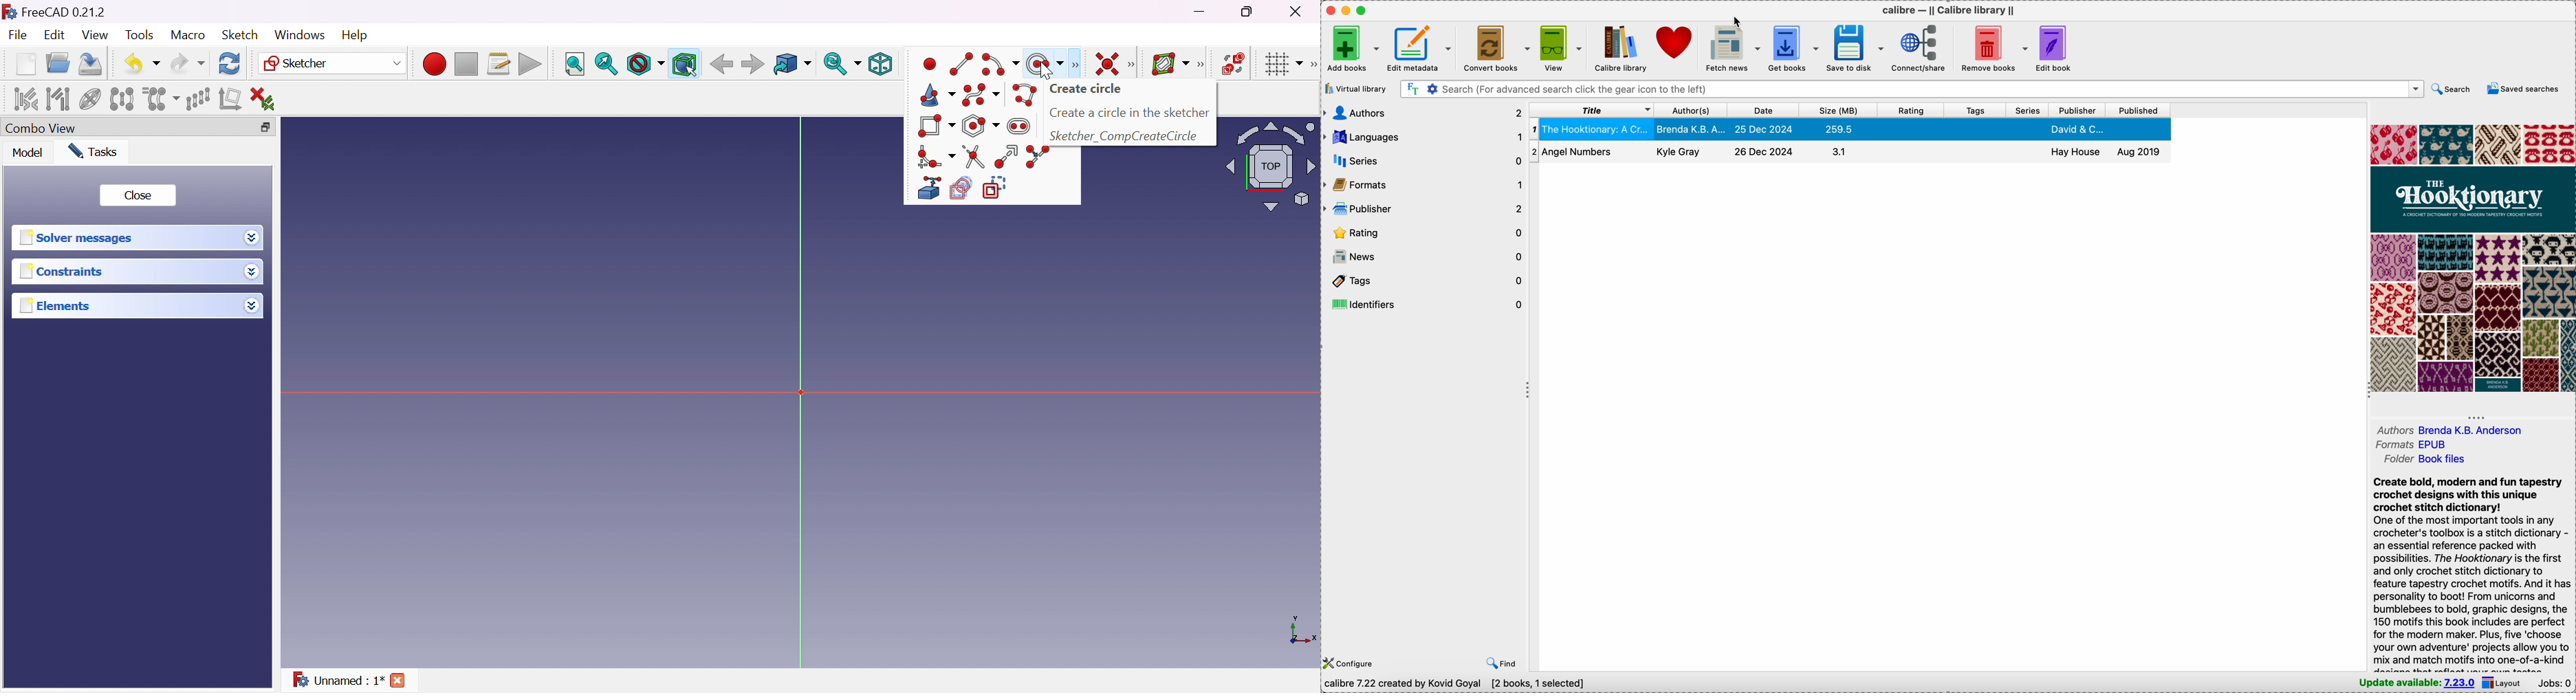 This screenshot has height=700, width=2576. What do you see at coordinates (1855, 47) in the screenshot?
I see `save to disk` at bounding box center [1855, 47].